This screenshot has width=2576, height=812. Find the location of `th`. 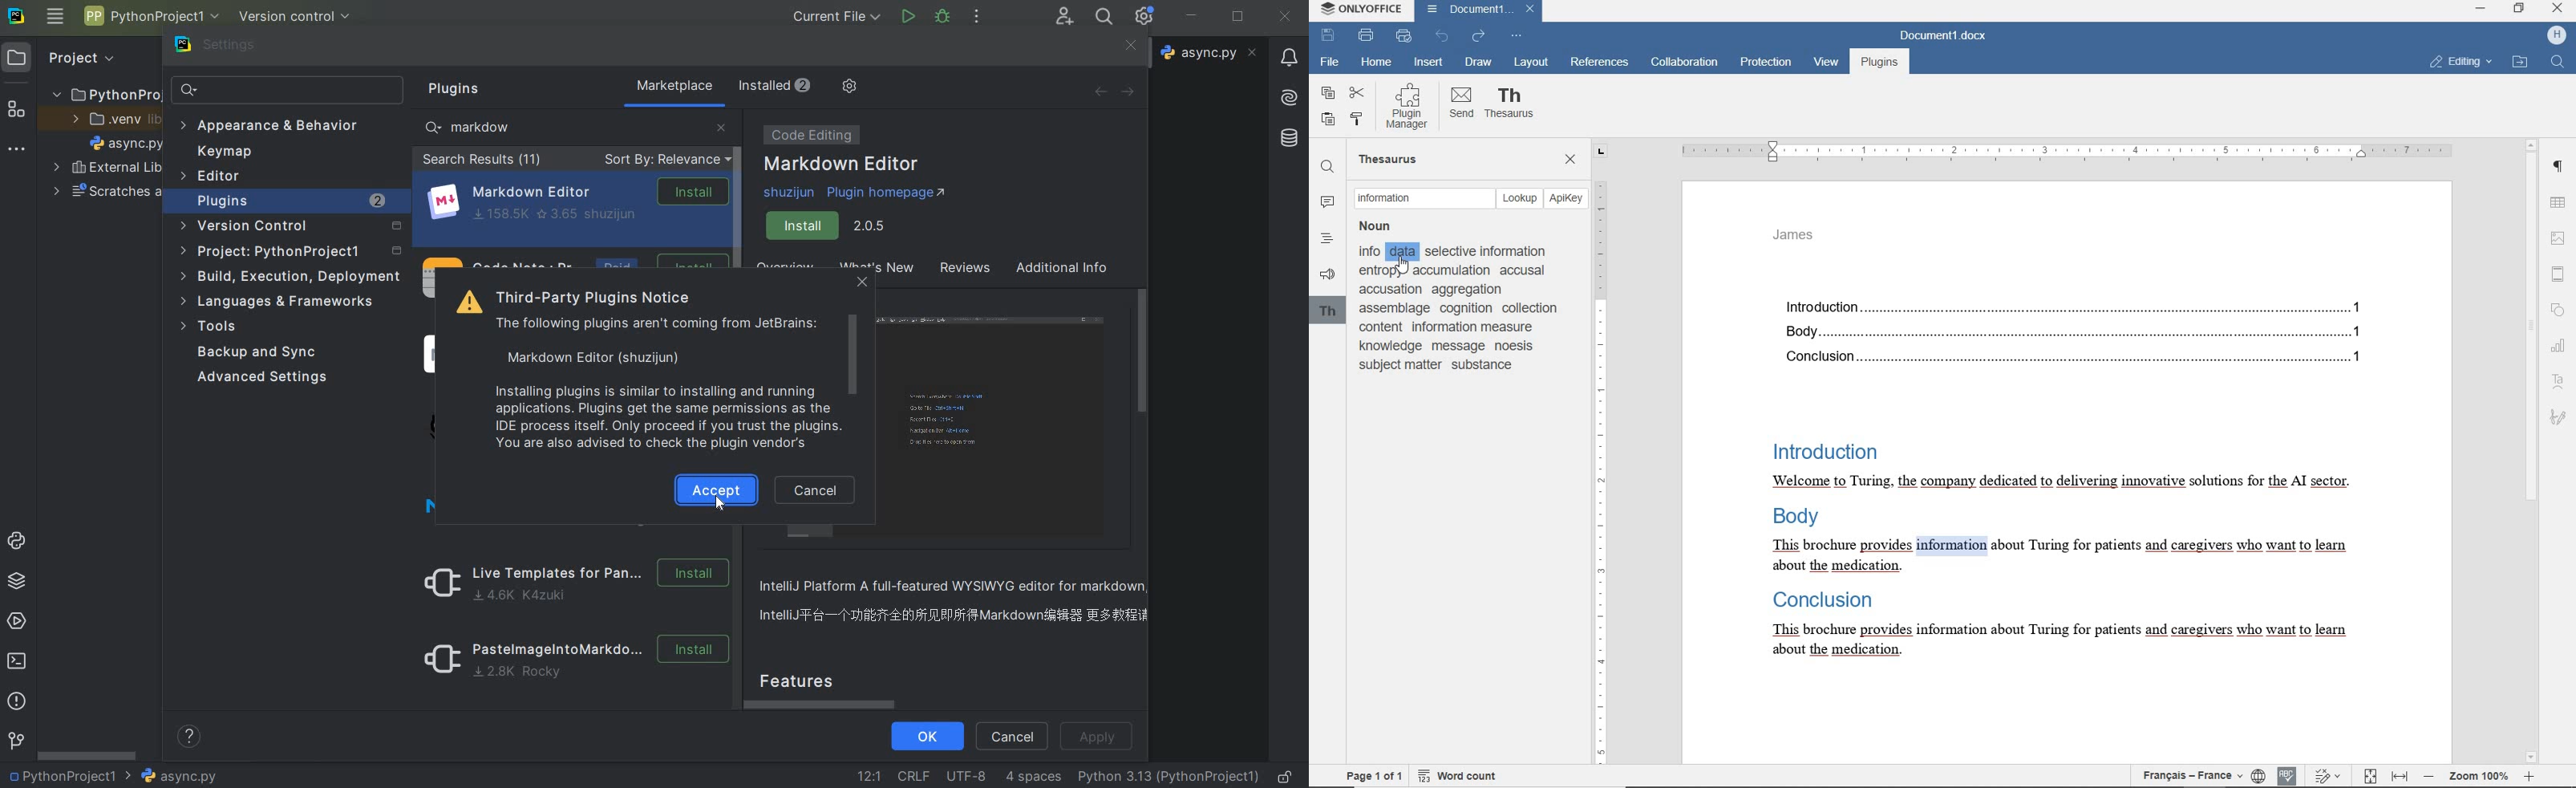

th is located at coordinates (1328, 311).